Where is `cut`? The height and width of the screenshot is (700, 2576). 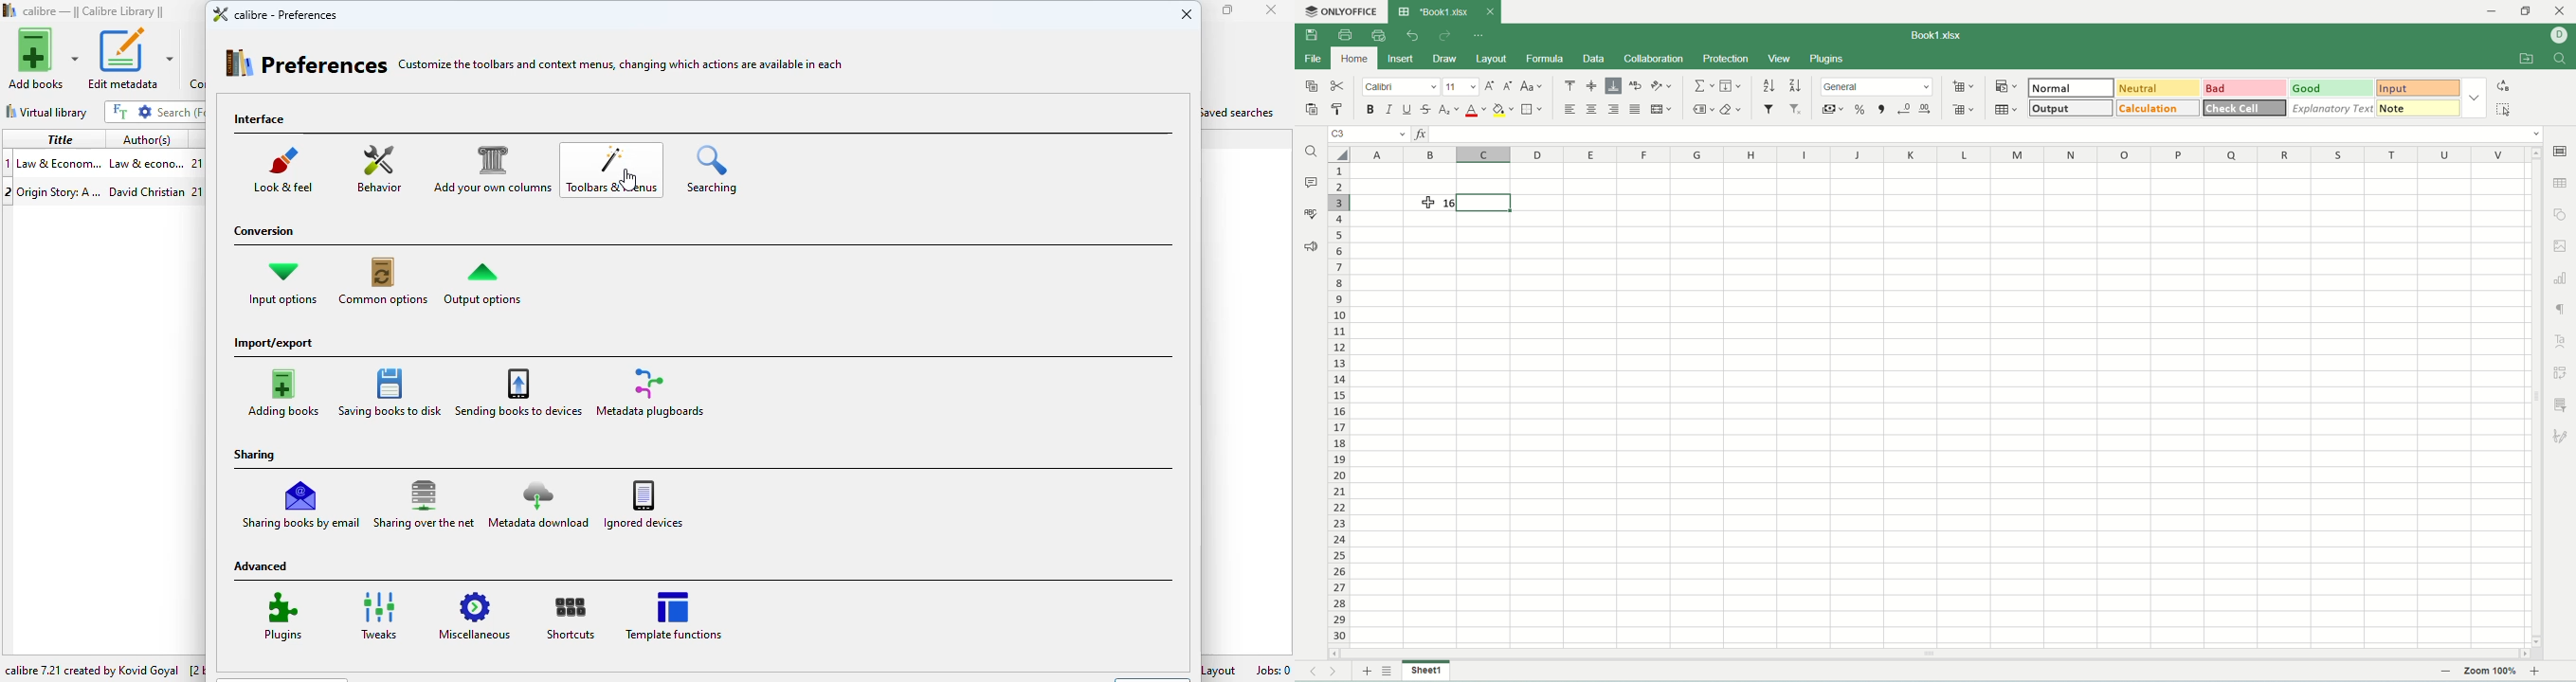
cut is located at coordinates (1337, 85).